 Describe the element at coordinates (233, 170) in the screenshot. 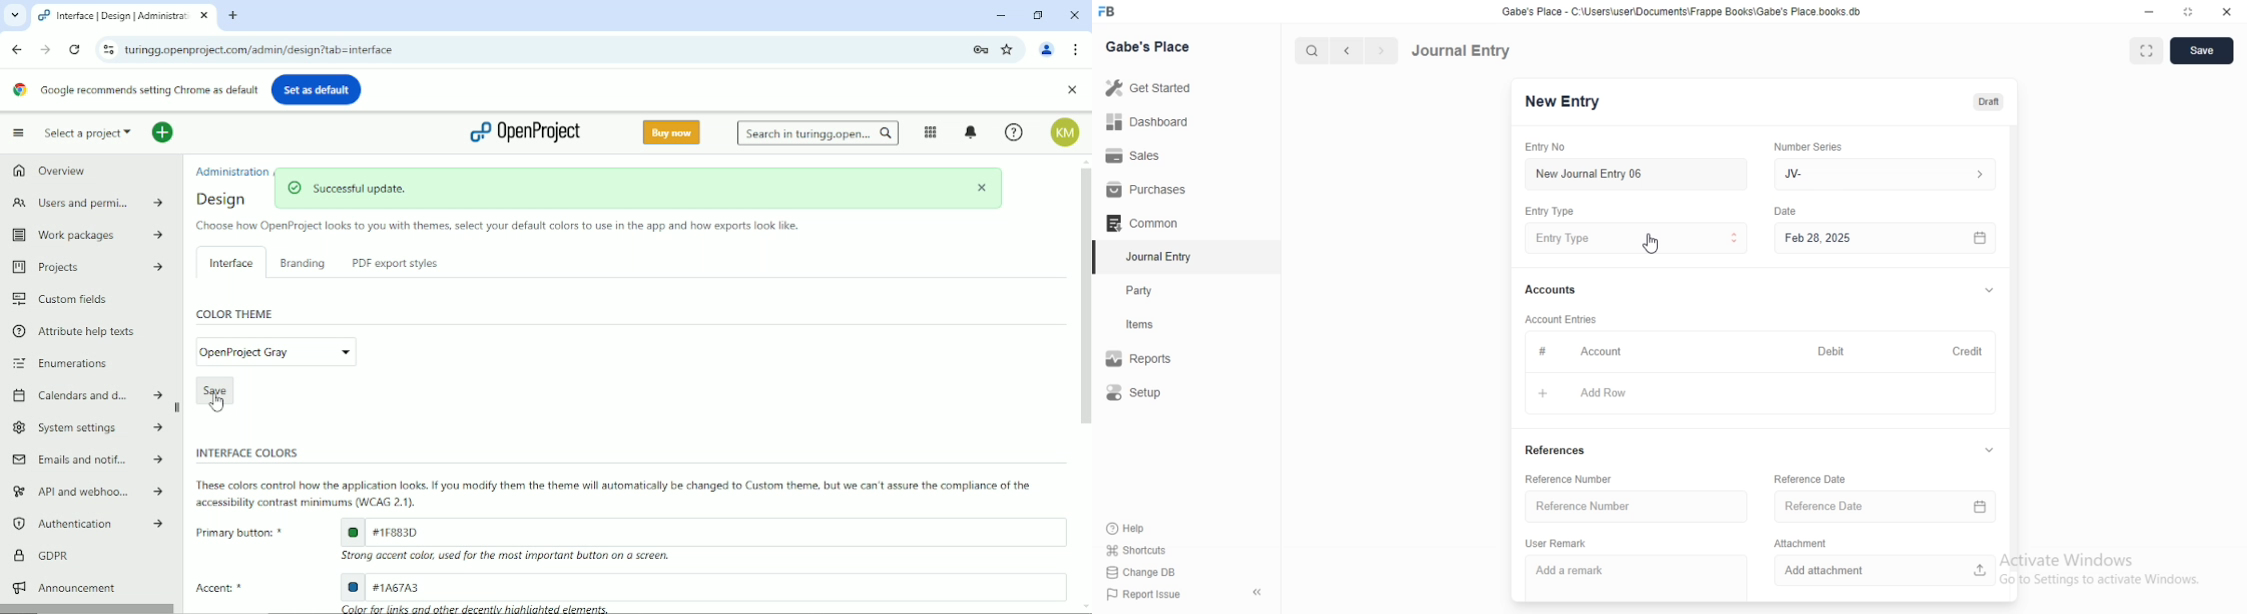

I see `Administration` at that location.